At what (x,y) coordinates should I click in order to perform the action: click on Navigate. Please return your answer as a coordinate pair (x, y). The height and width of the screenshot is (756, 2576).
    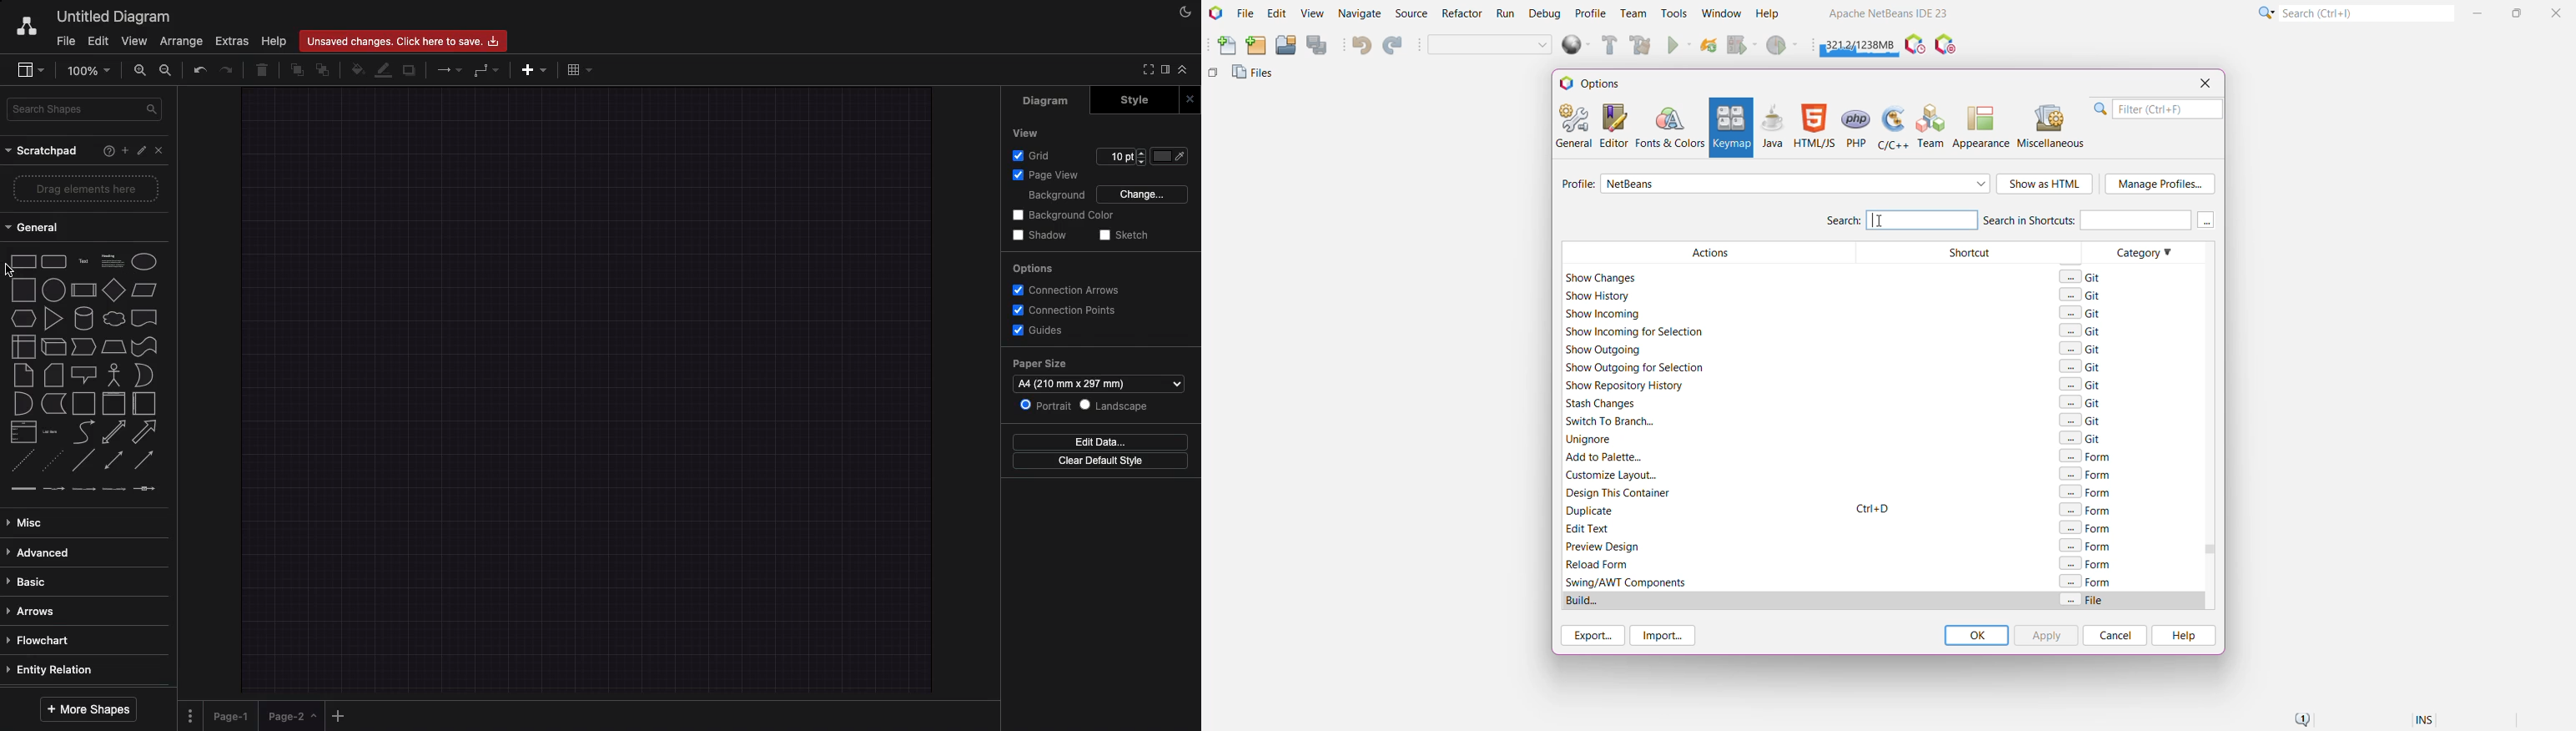
    Looking at the image, I should click on (1360, 14).